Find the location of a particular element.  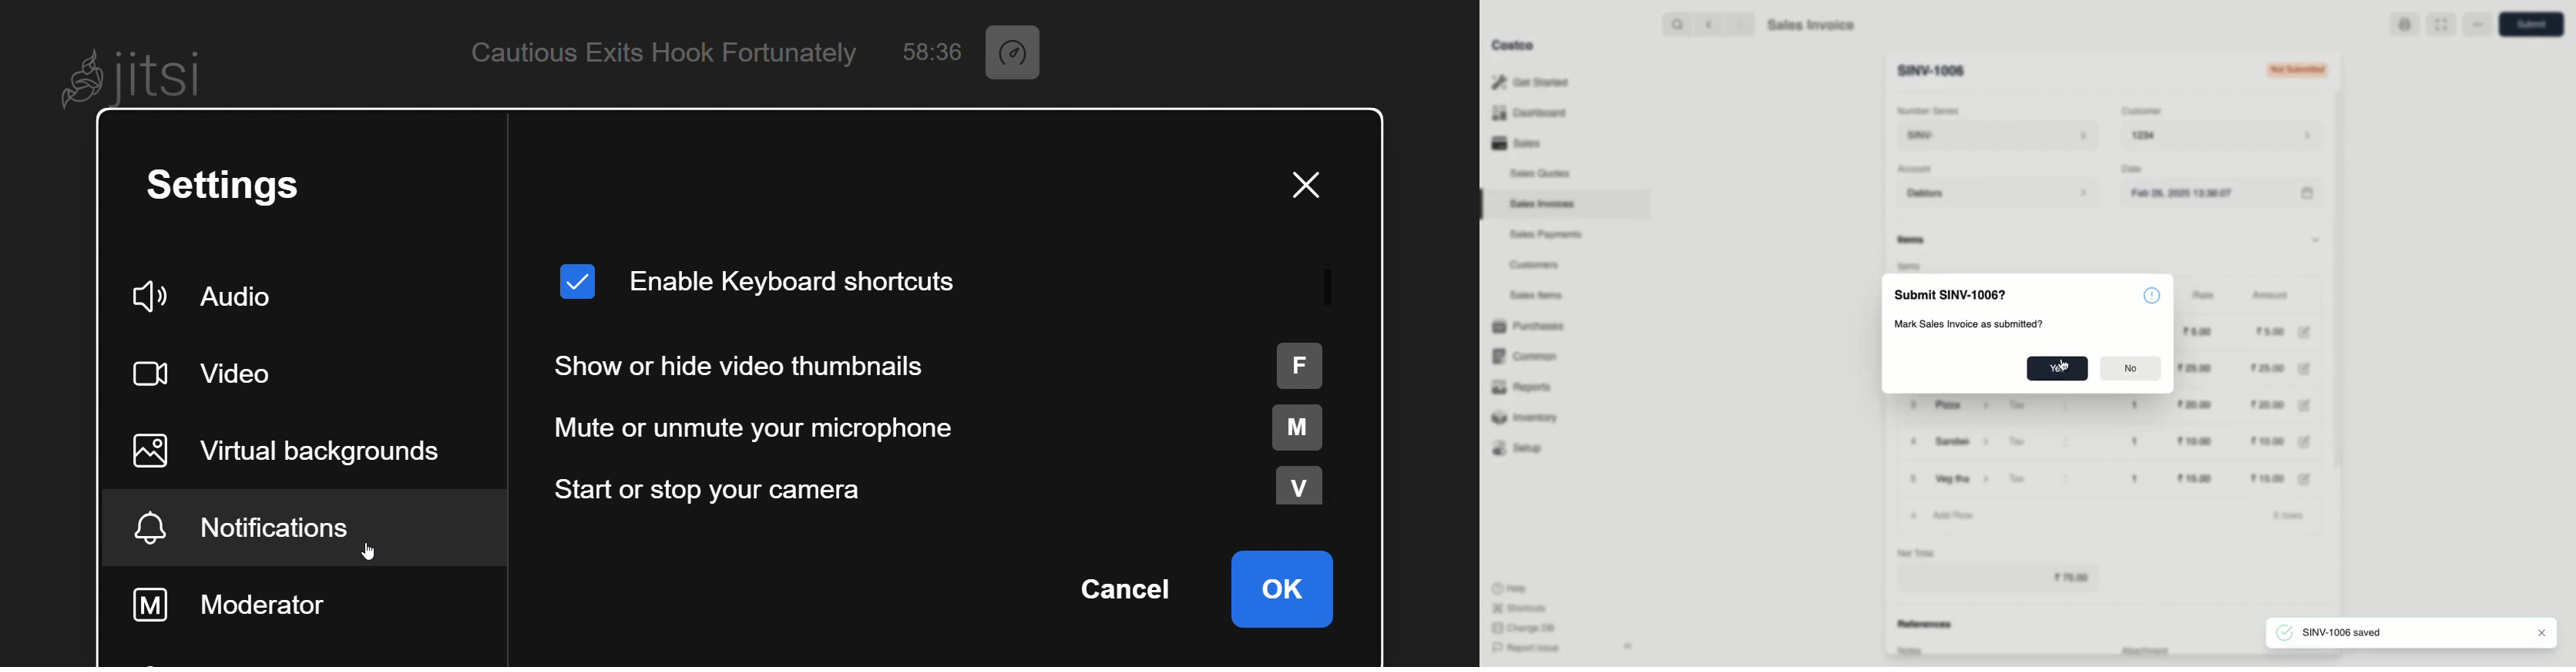

SINV-1006 saved is located at coordinates (2346, 633).